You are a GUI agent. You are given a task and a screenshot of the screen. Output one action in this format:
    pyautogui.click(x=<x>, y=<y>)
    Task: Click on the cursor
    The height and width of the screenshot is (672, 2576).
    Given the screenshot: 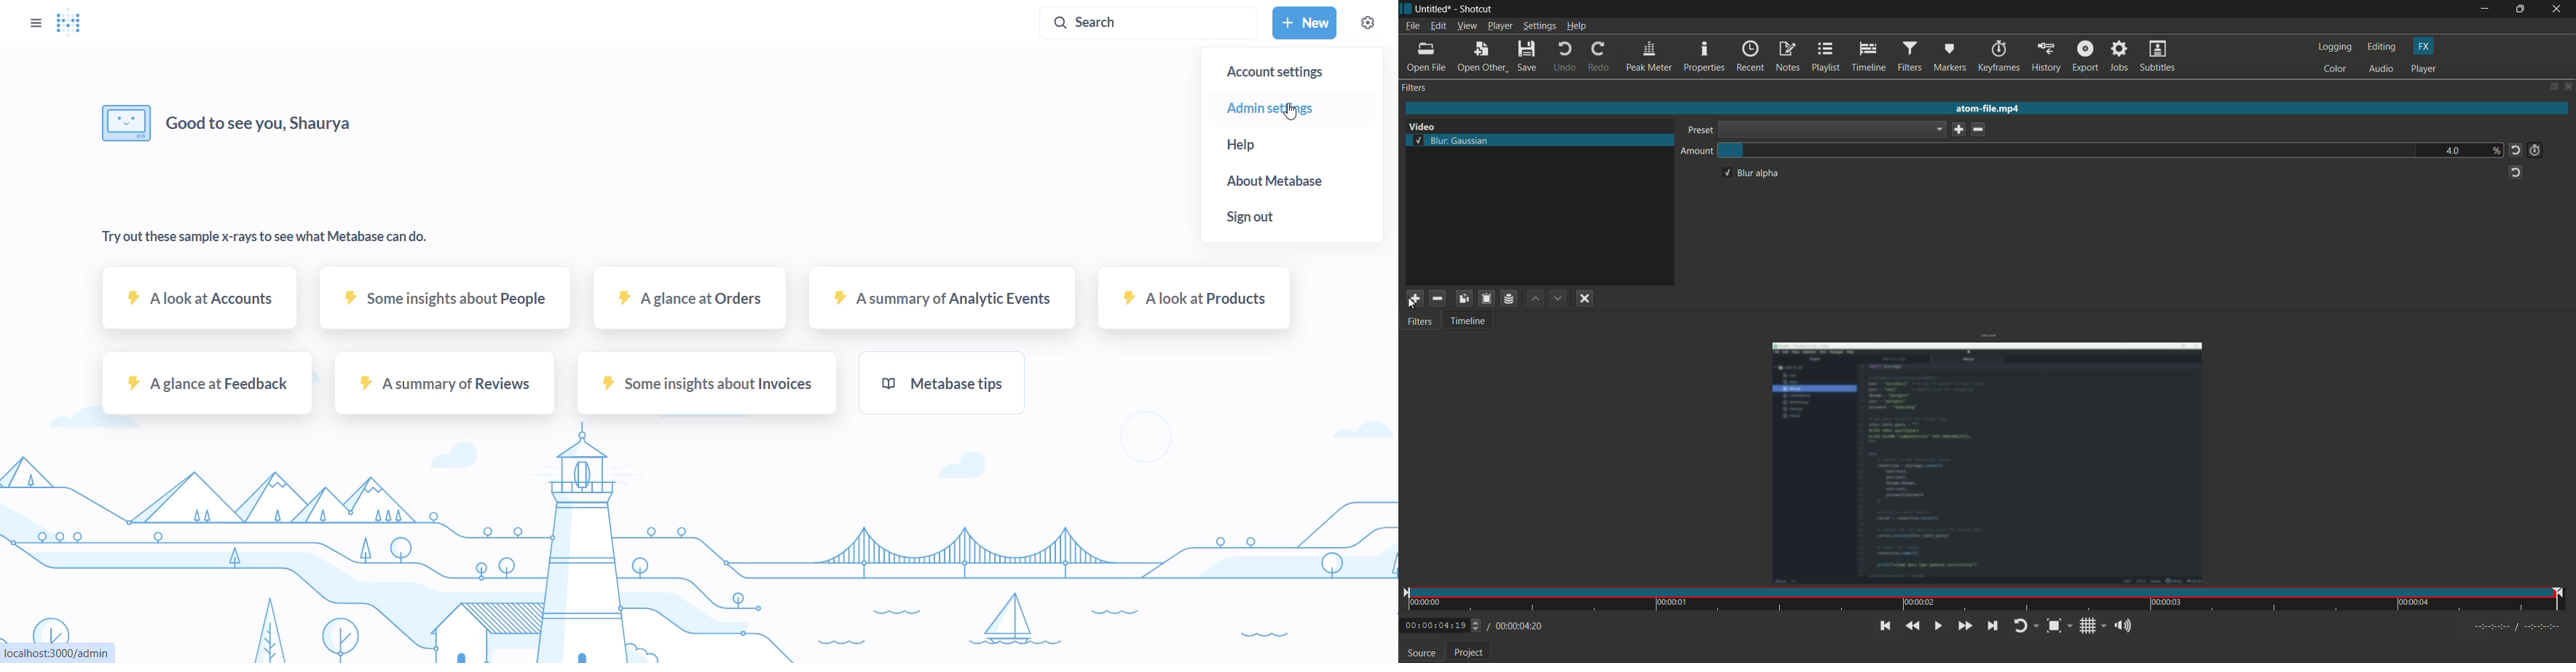 What is the action you would take?
    pyautogui.click(x=1411, y=305)
    